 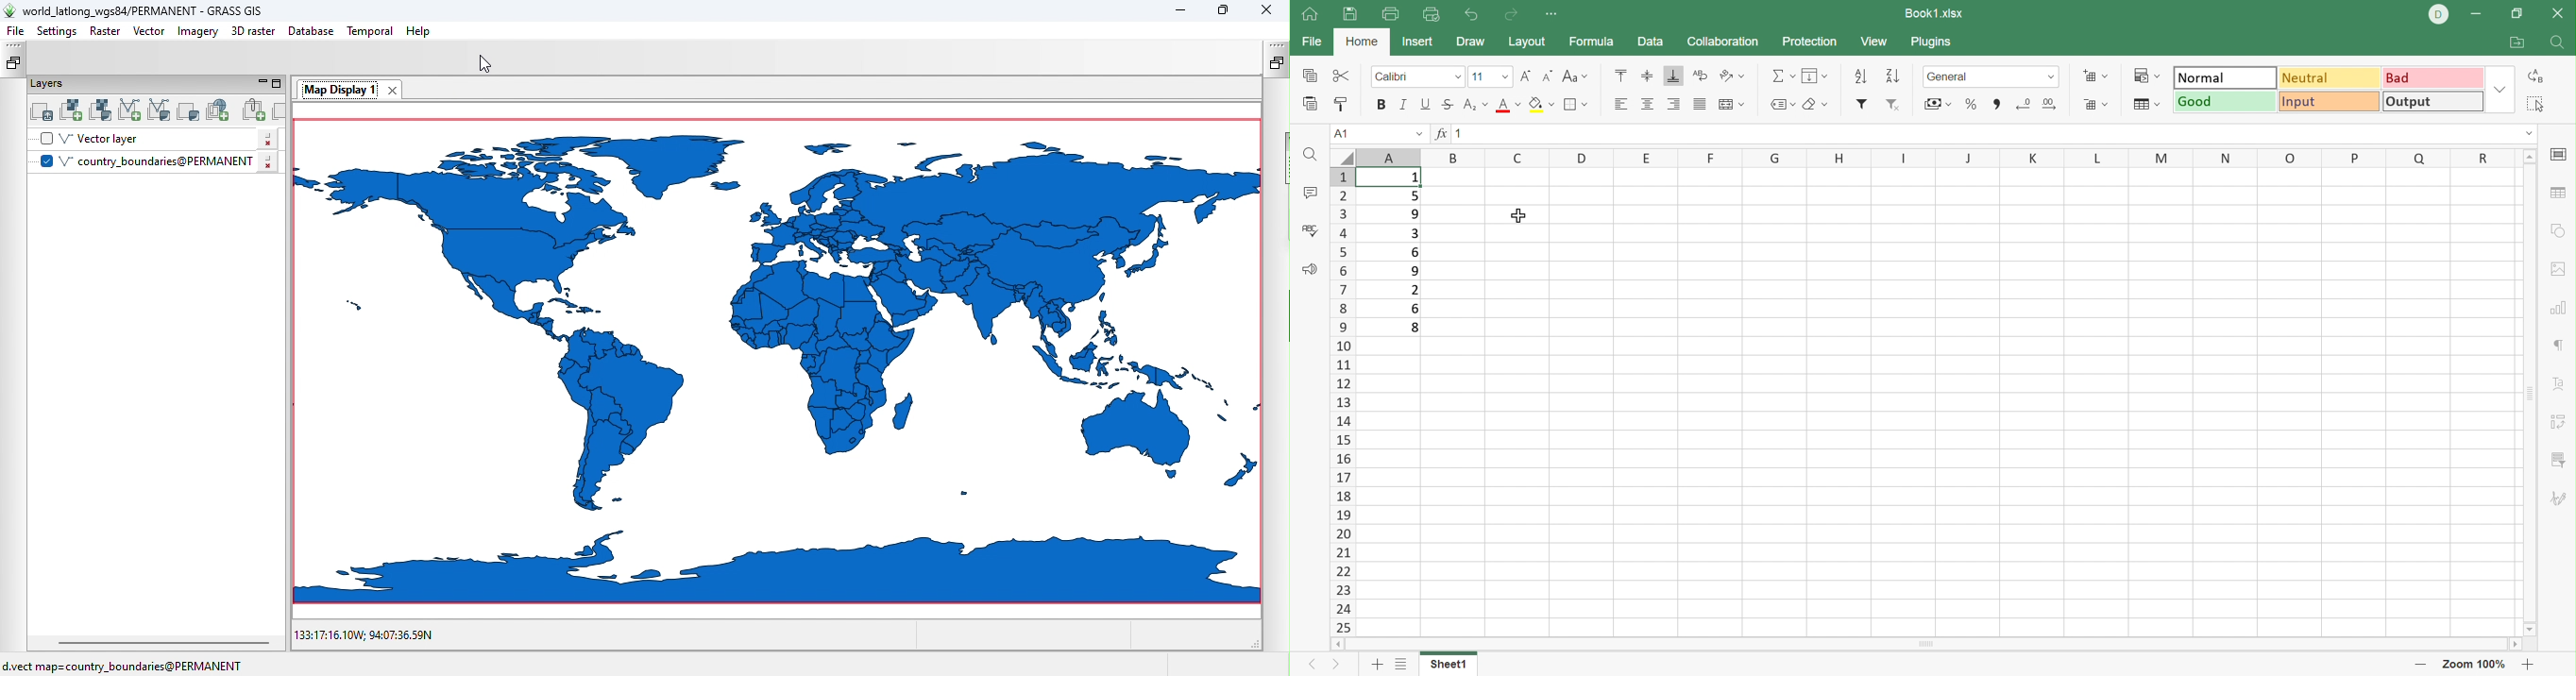 What do you see at coordinates (1412, 179) in the screenshot?
I see `1` at bounding box center [1412, 179].